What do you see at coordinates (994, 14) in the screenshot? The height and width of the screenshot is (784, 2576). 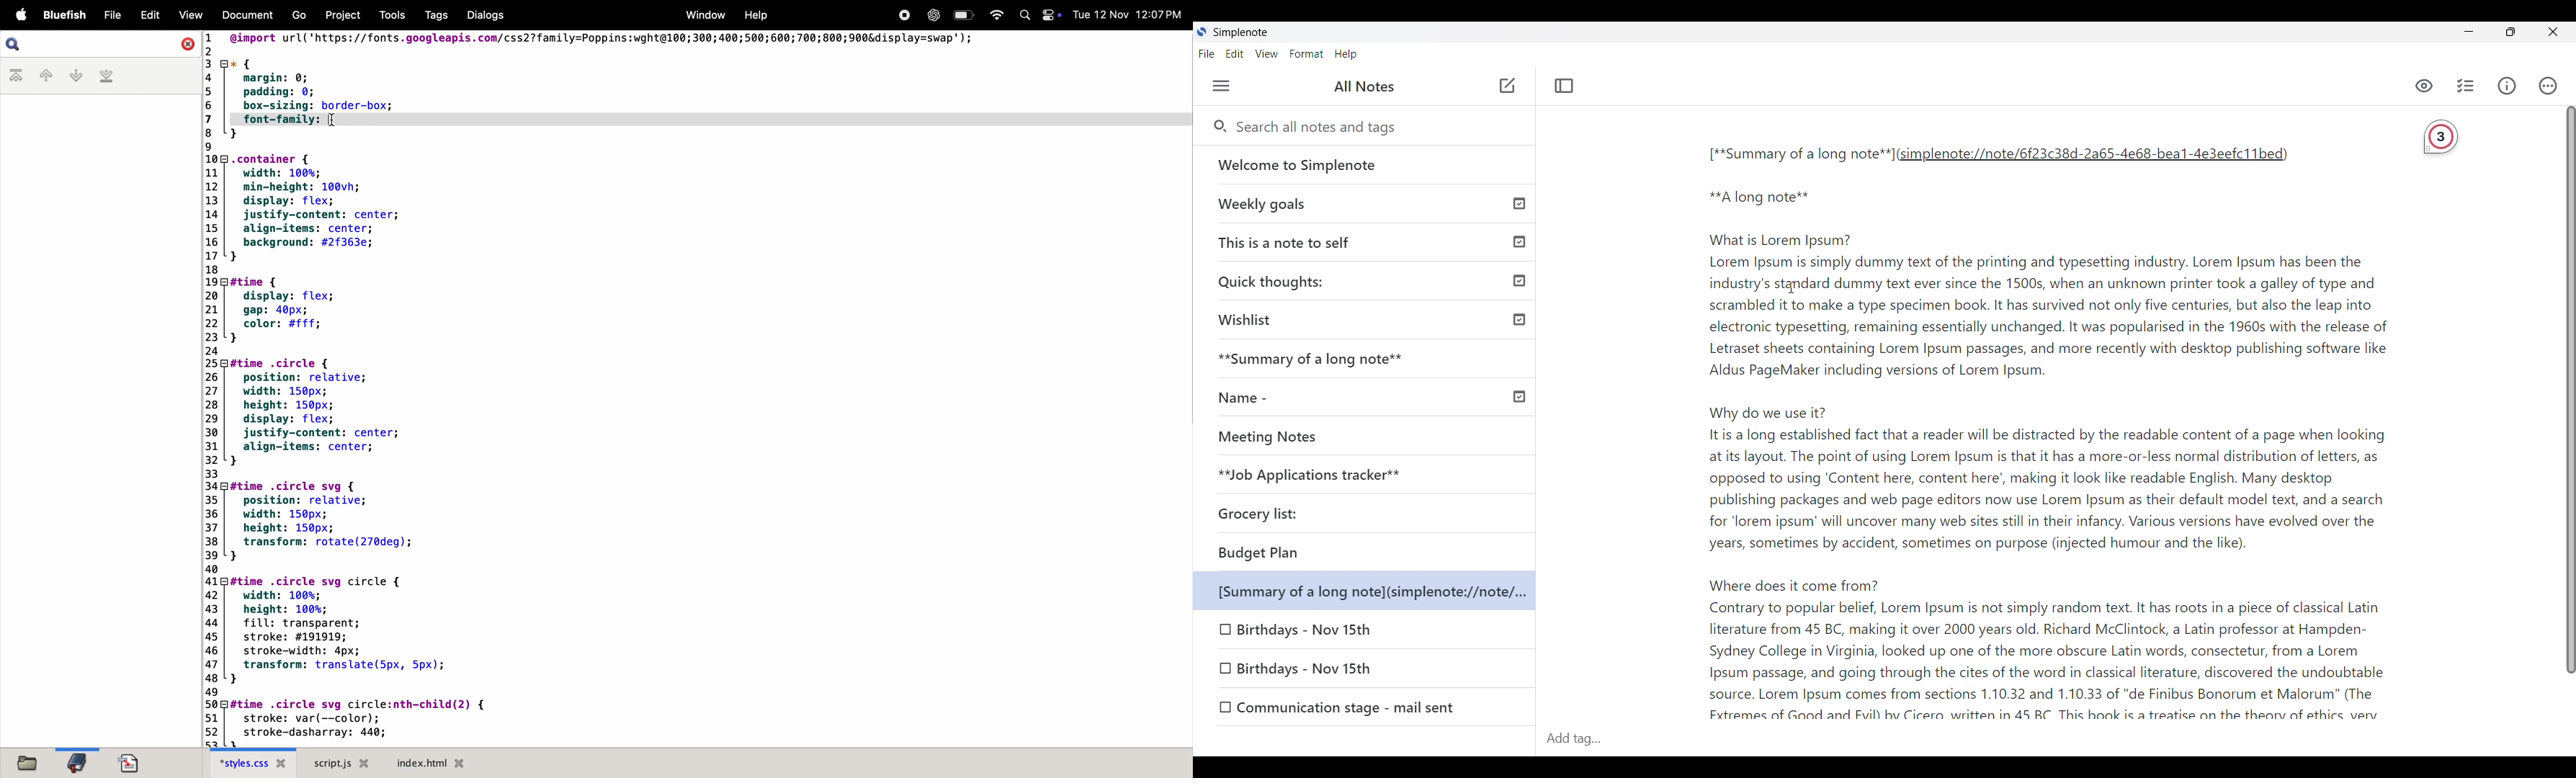 I see `wifi` at bounding box center [994, 14].